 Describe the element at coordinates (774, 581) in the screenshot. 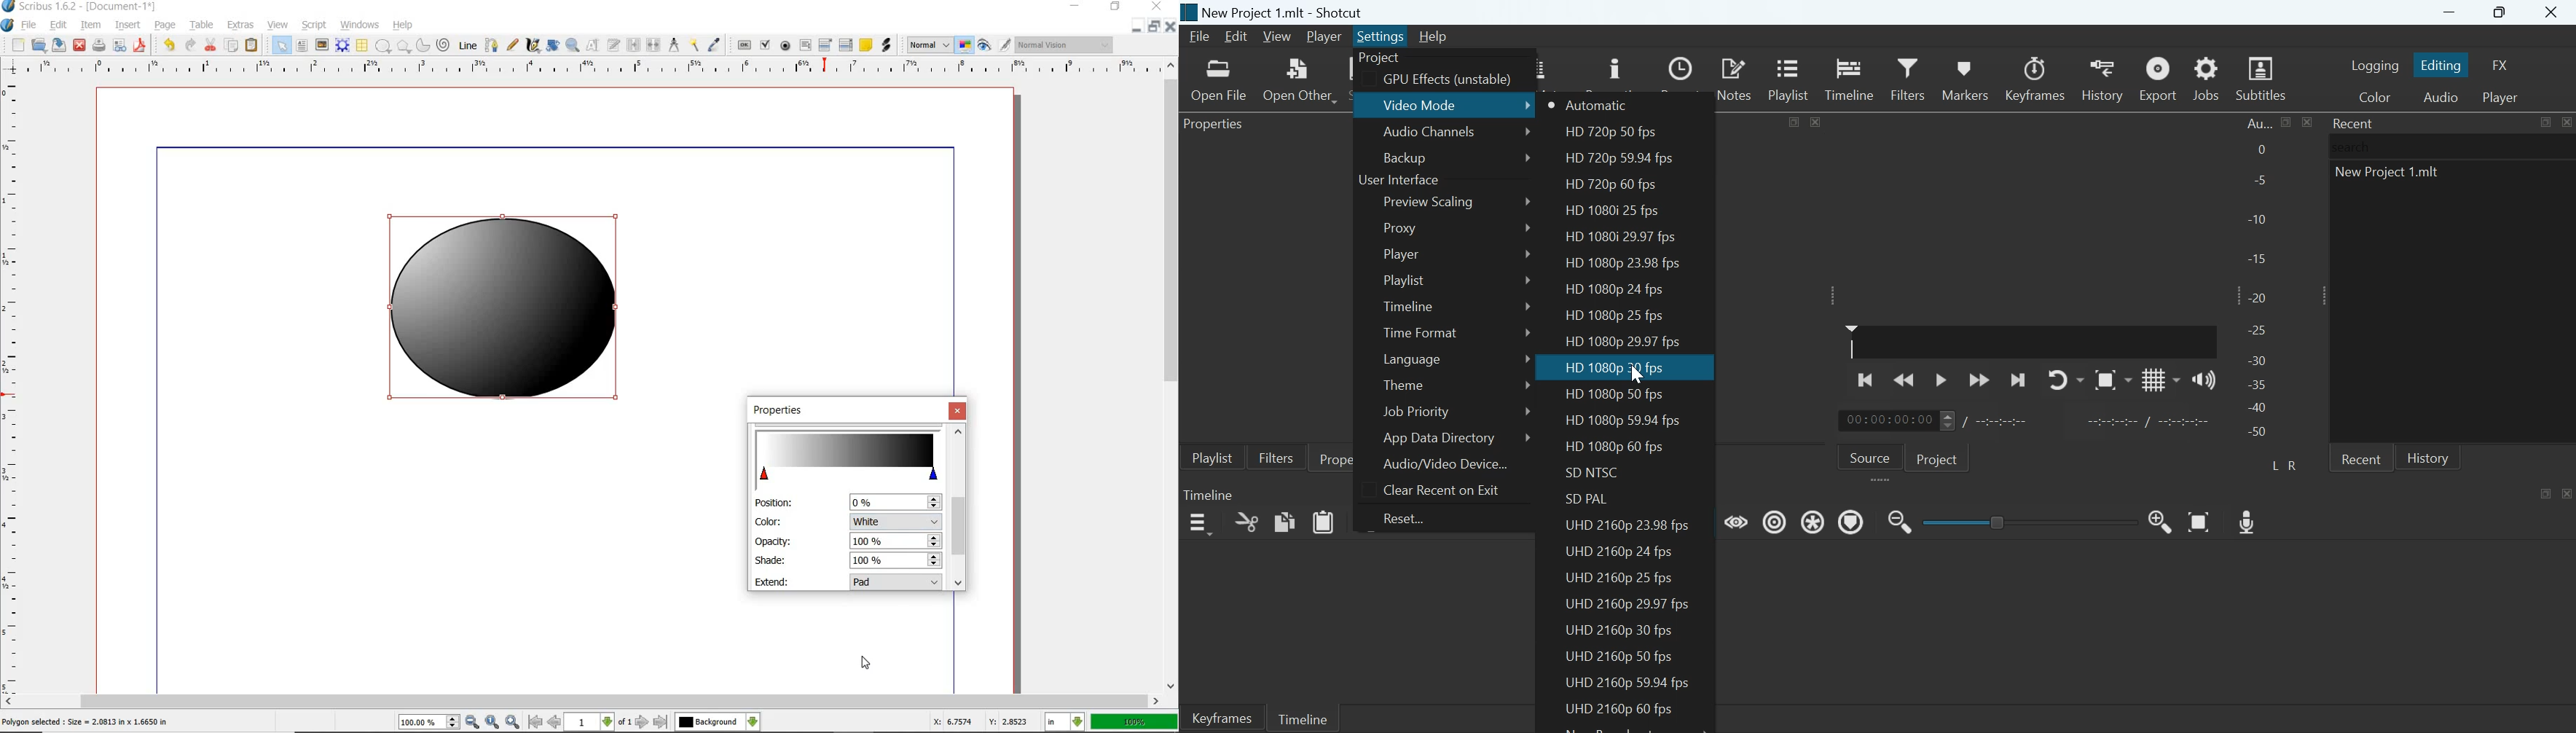

I see `extend` at that location.